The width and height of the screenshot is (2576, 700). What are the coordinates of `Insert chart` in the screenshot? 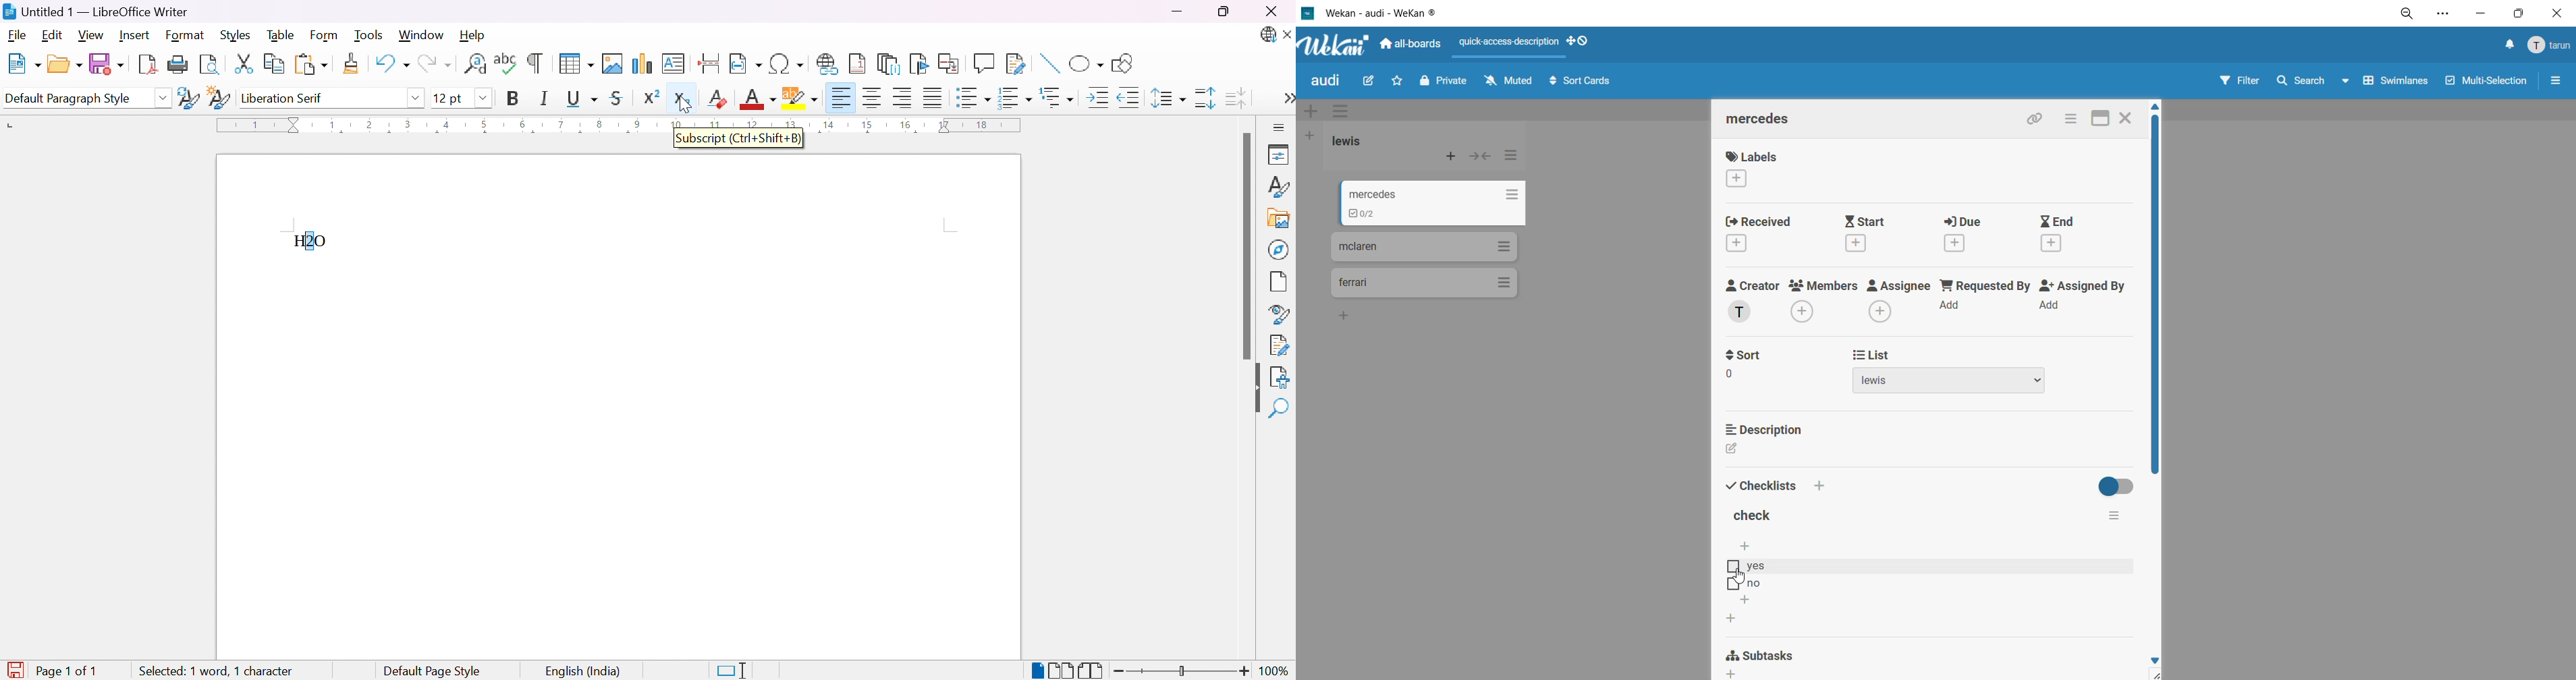 It's located at (644, 65).